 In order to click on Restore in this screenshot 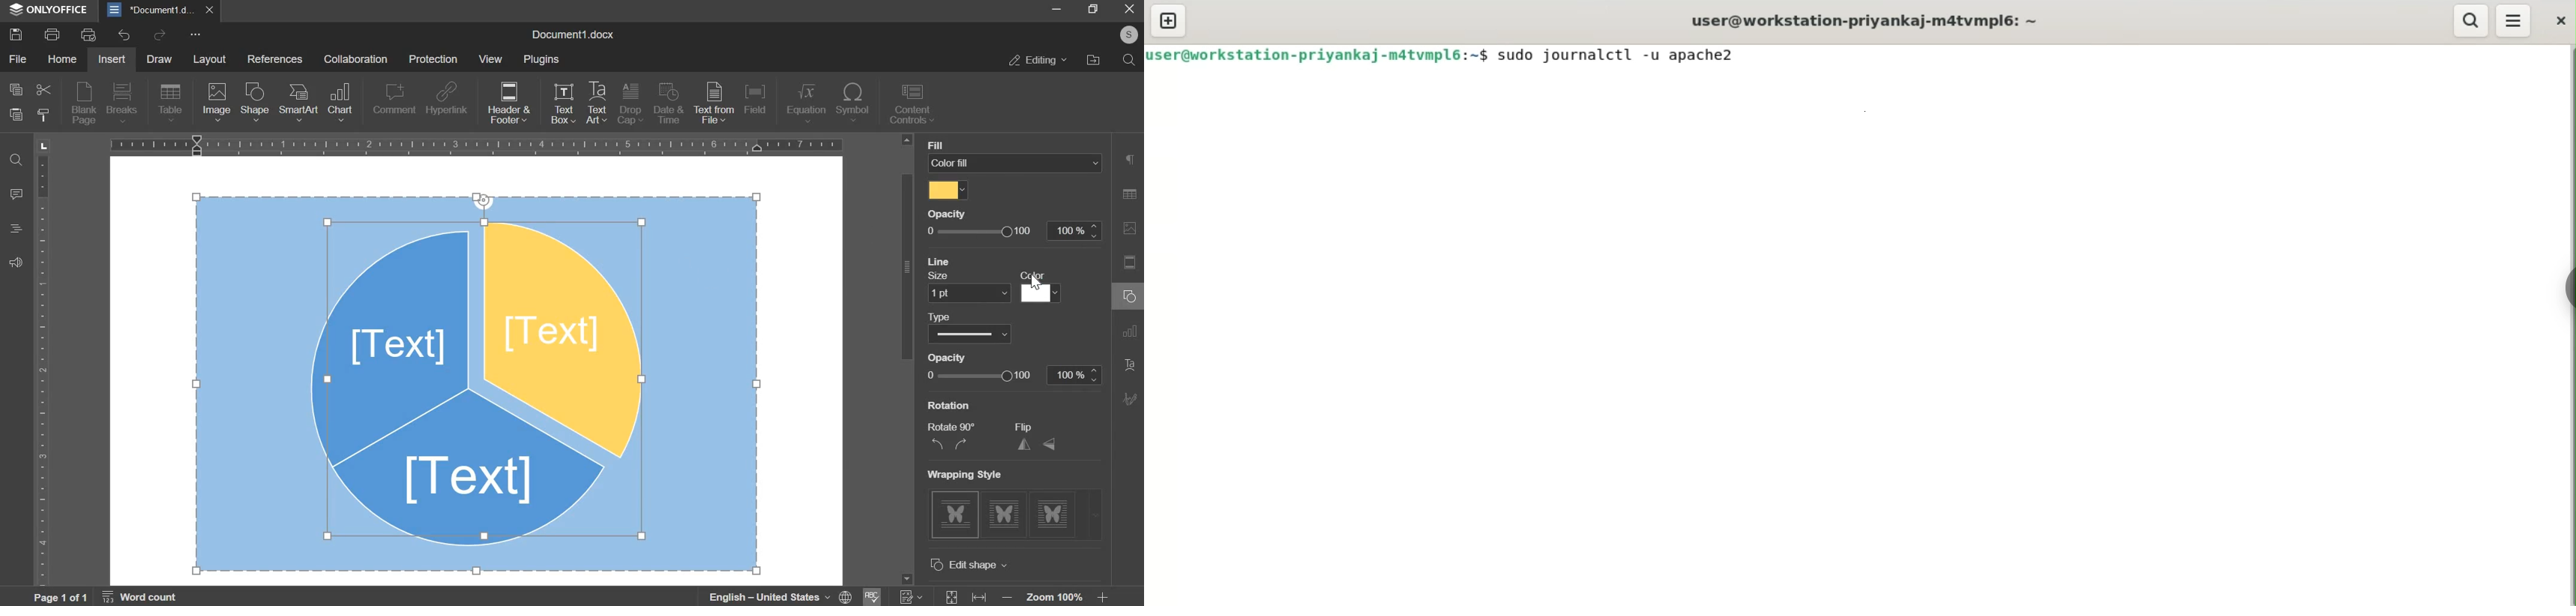, I will do `click(1091, 10)`.